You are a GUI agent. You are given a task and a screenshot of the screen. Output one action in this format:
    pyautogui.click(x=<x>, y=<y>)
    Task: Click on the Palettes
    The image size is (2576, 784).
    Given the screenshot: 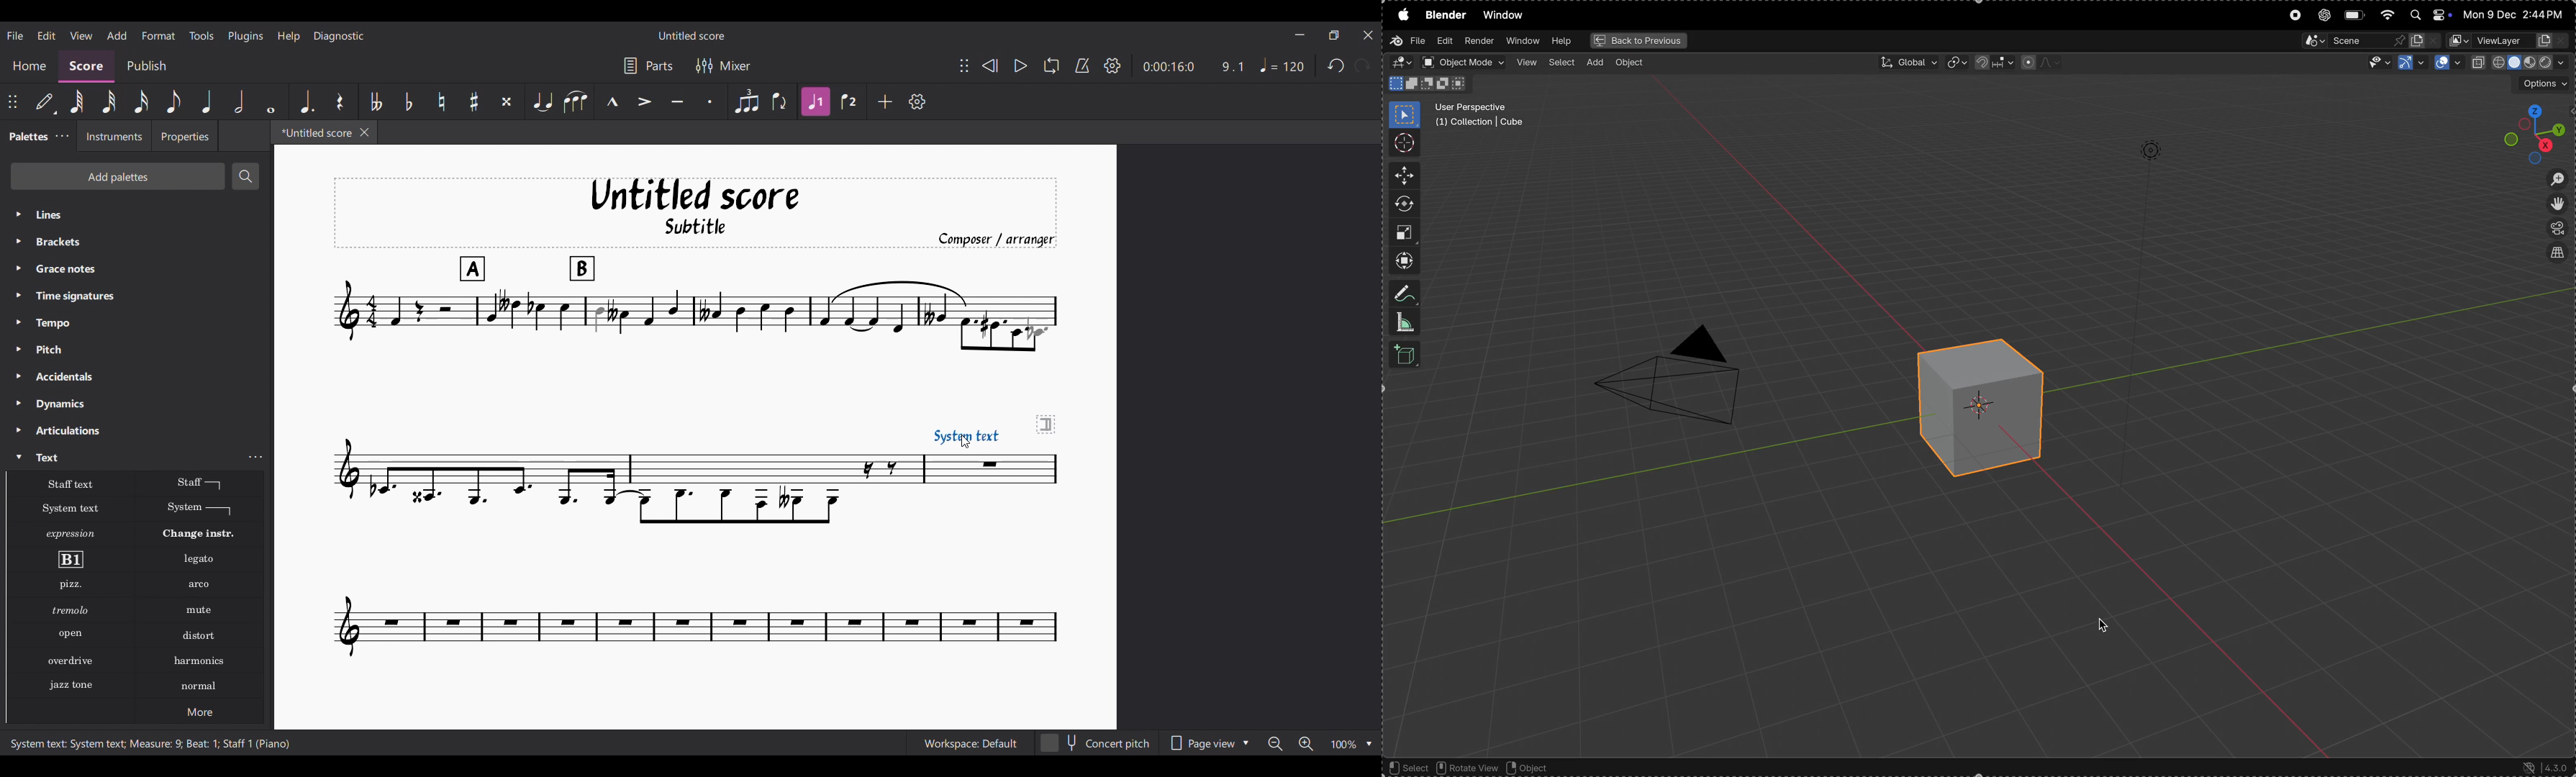 What is the action you would take?
    pyautogui.click(x=25, y=137)
    